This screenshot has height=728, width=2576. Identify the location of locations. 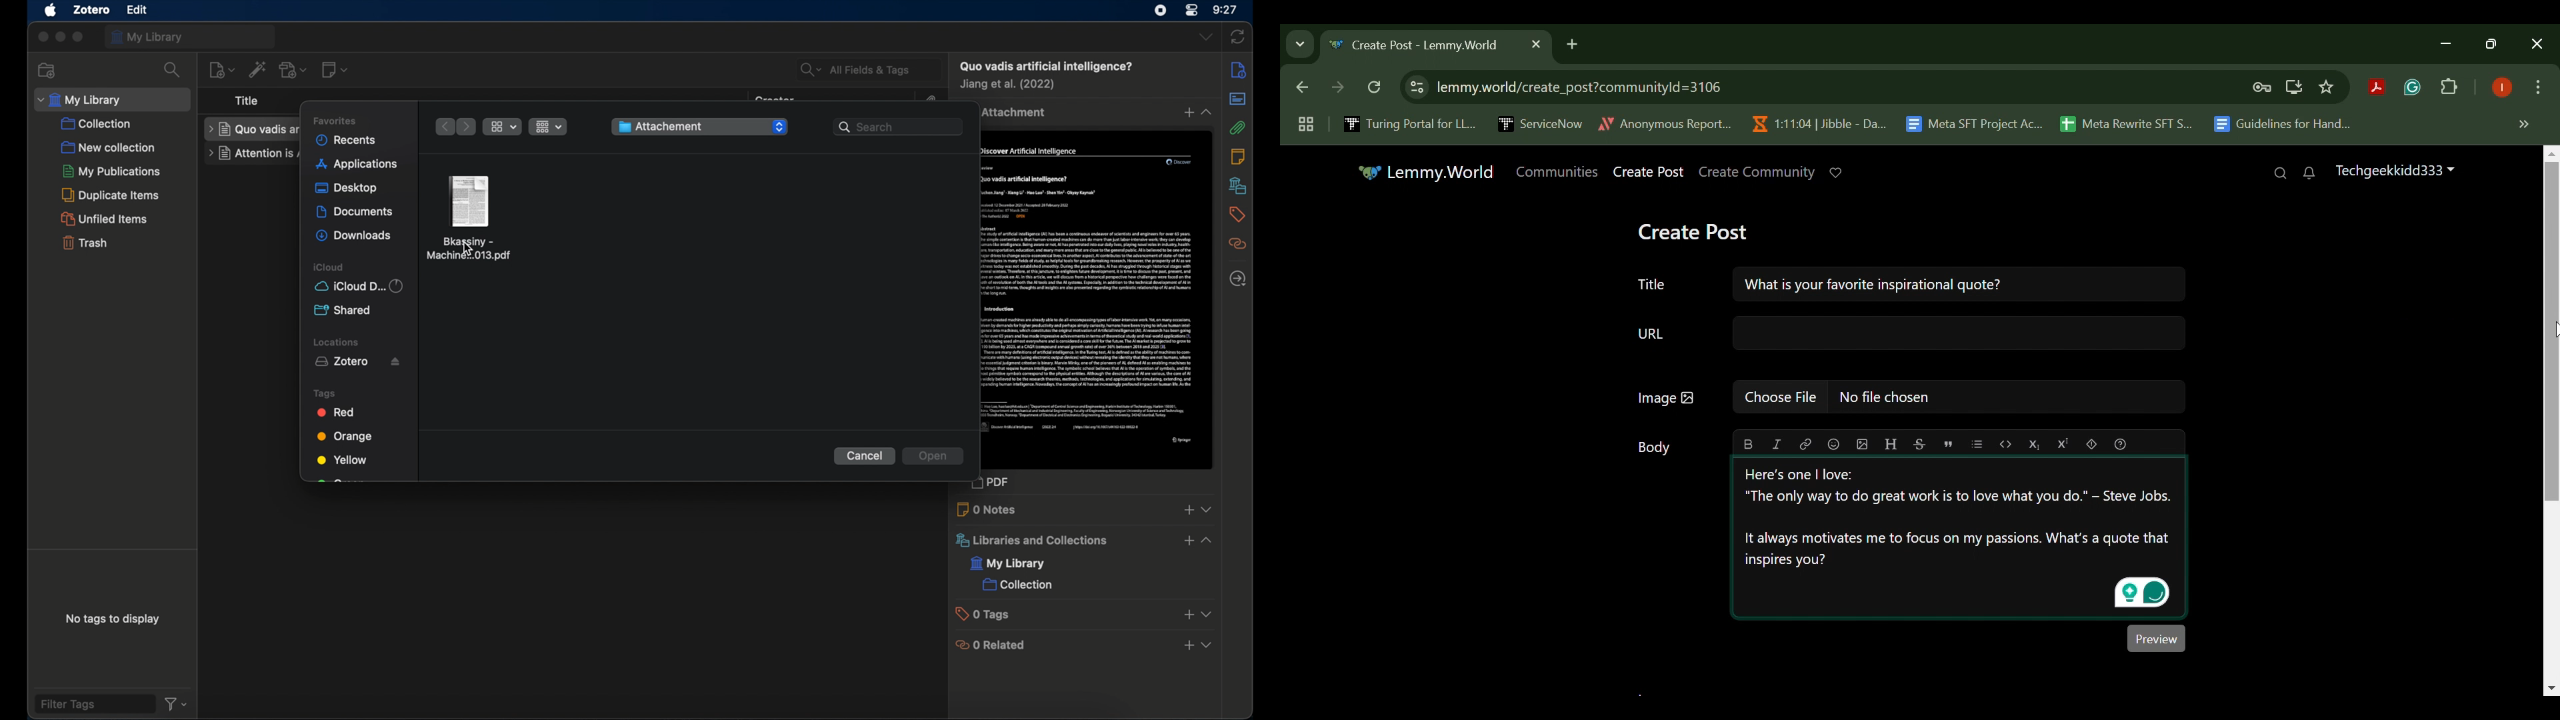
(337, 342).